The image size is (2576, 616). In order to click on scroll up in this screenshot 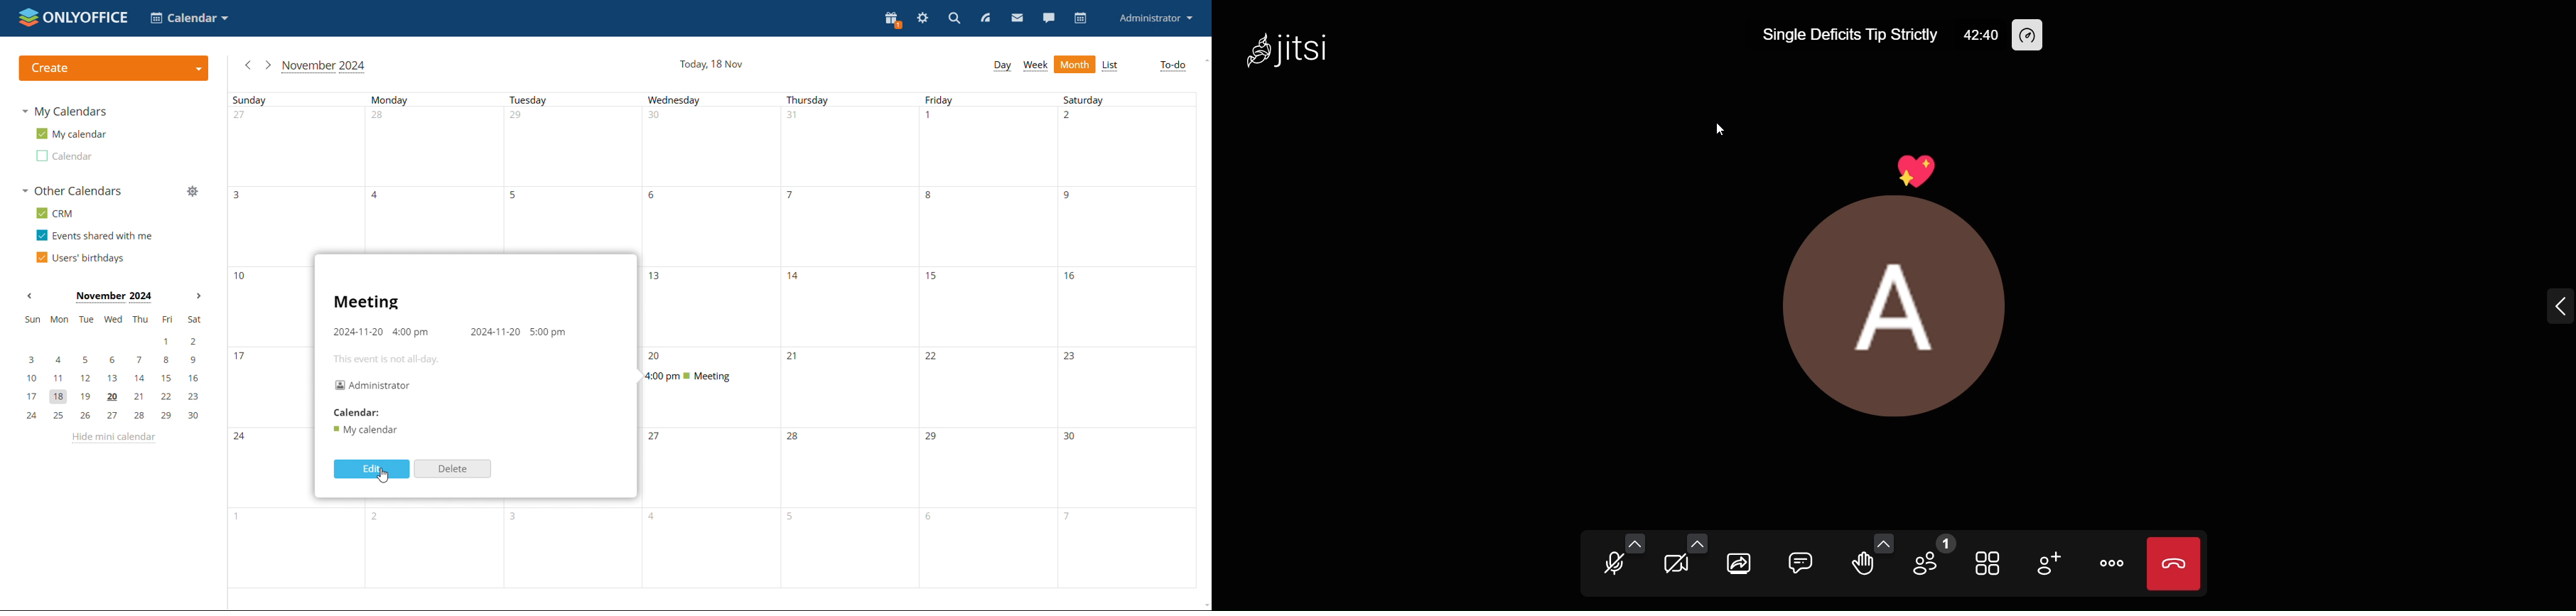, I will do `click(1205, 61)`.